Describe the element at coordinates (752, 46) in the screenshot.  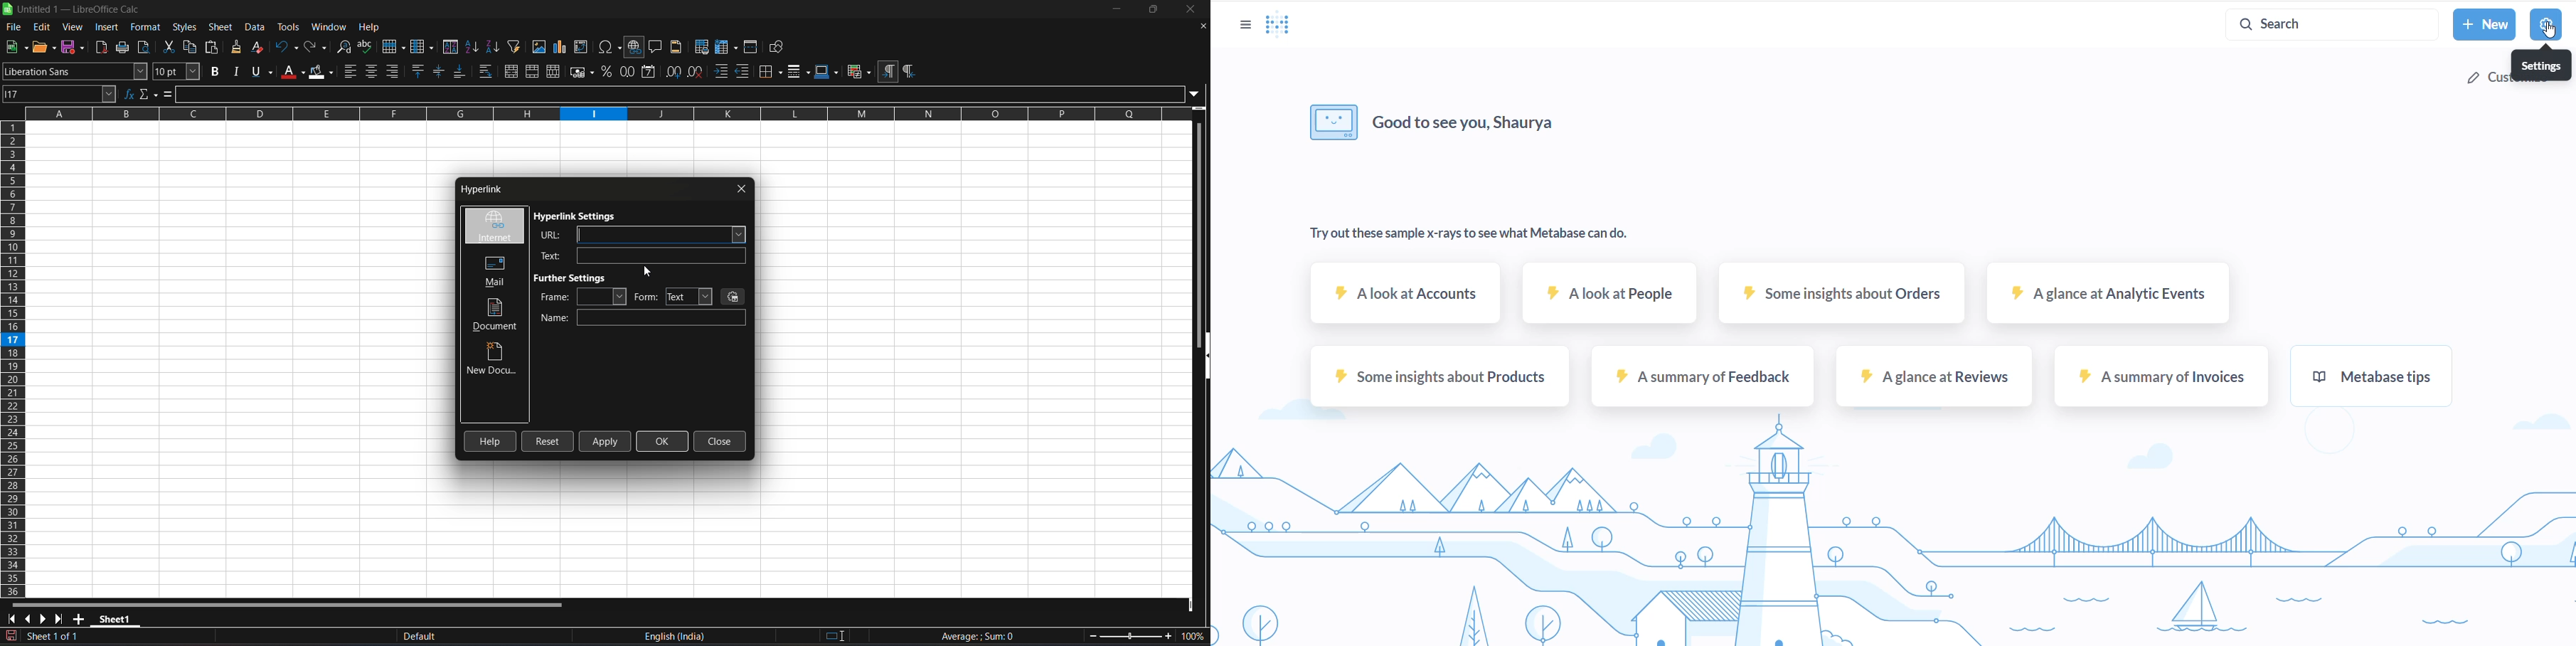
I see `split window` at that location.